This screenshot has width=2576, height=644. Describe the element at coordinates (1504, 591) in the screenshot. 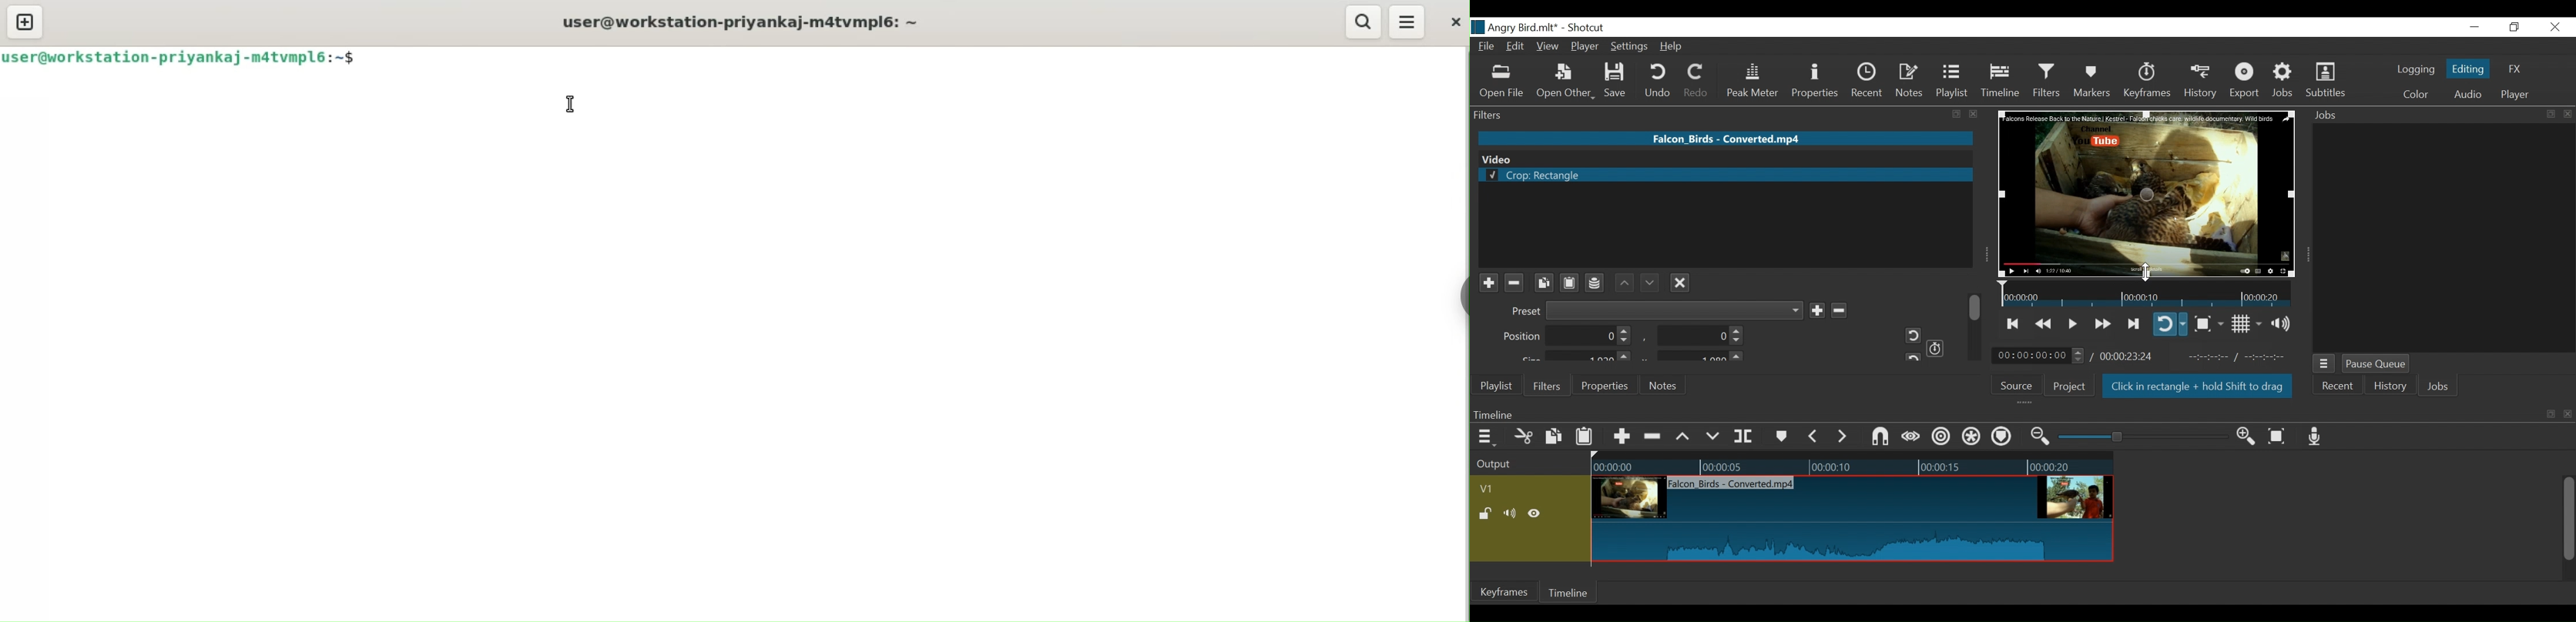

I see `Keyframes` at that location.